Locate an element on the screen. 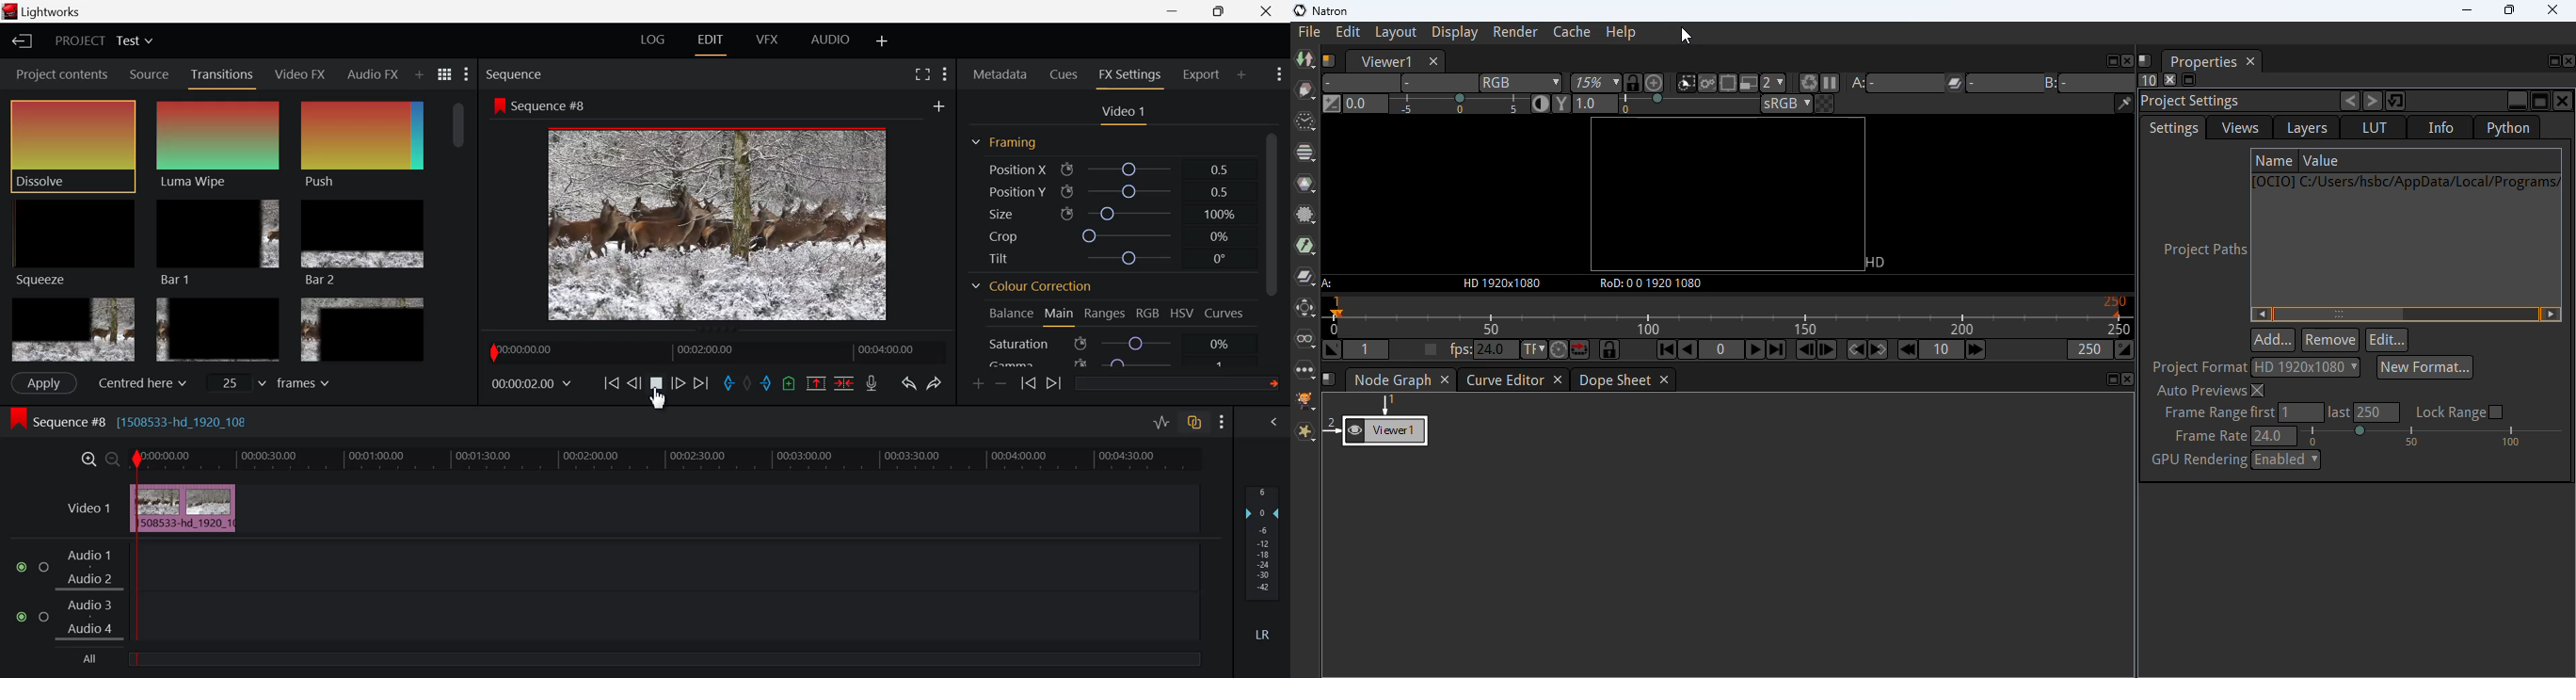 This screenshot has width=2576, height=700. Segment In Mark is located at coordinates (136, 490).